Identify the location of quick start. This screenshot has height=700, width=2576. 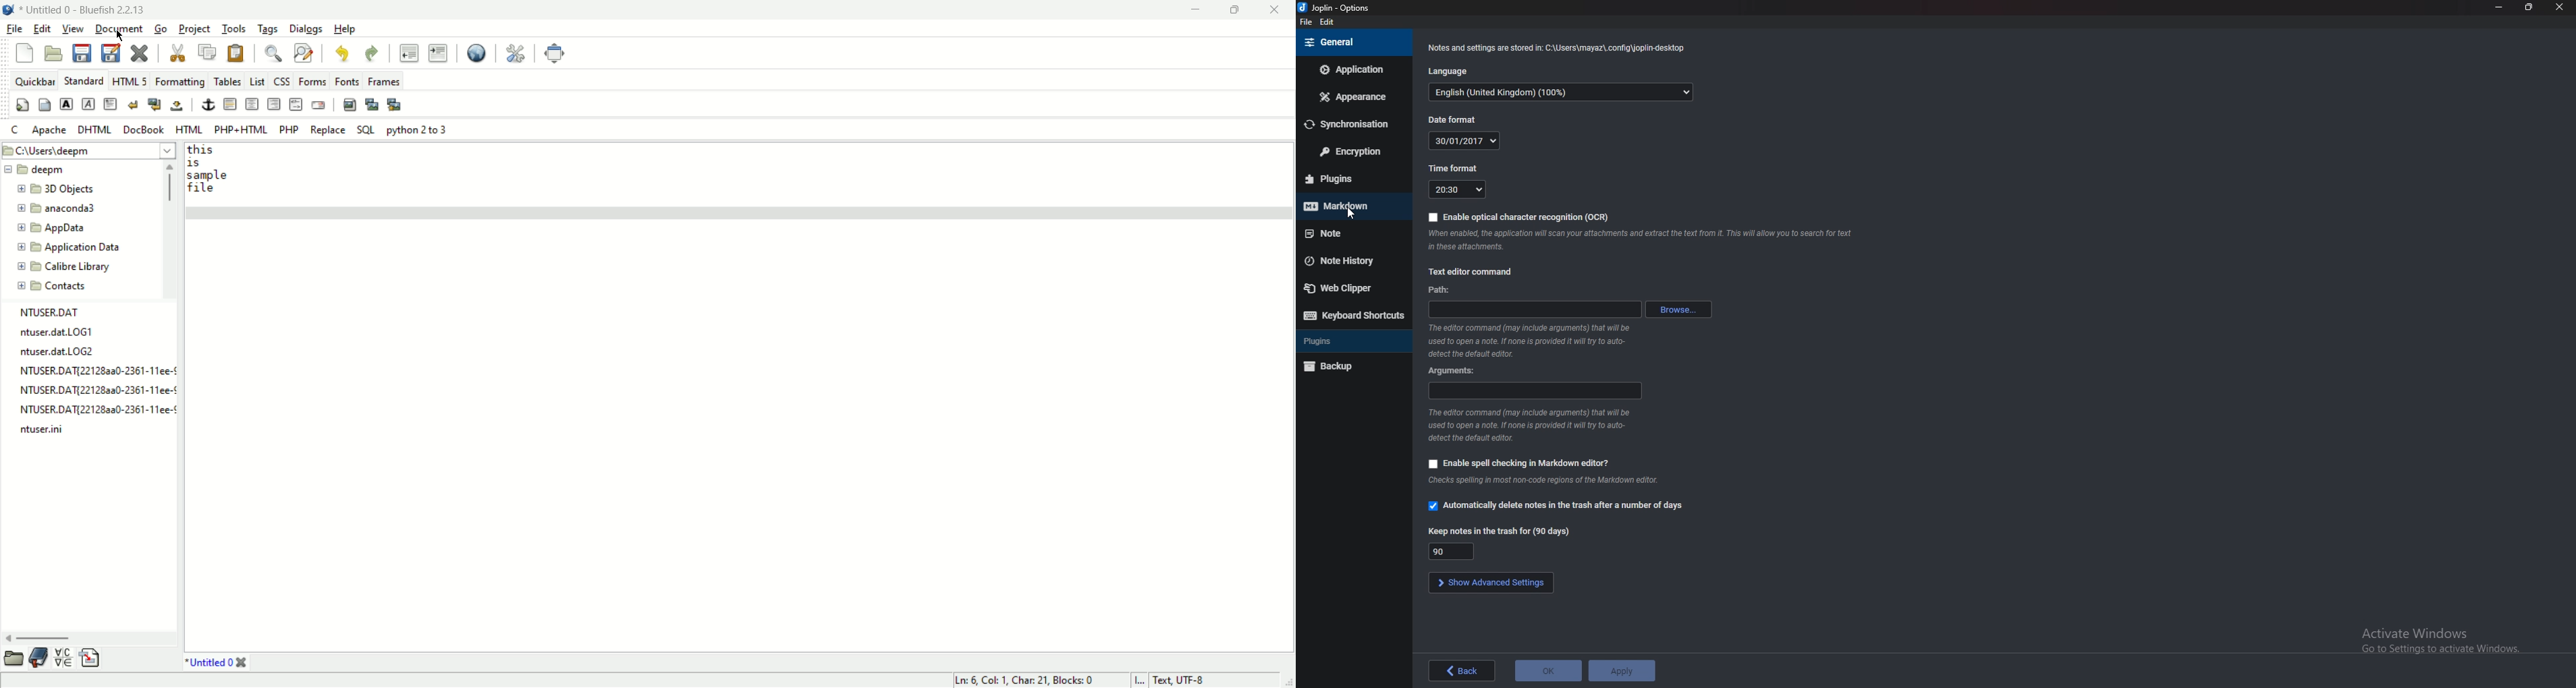
(23, 105).